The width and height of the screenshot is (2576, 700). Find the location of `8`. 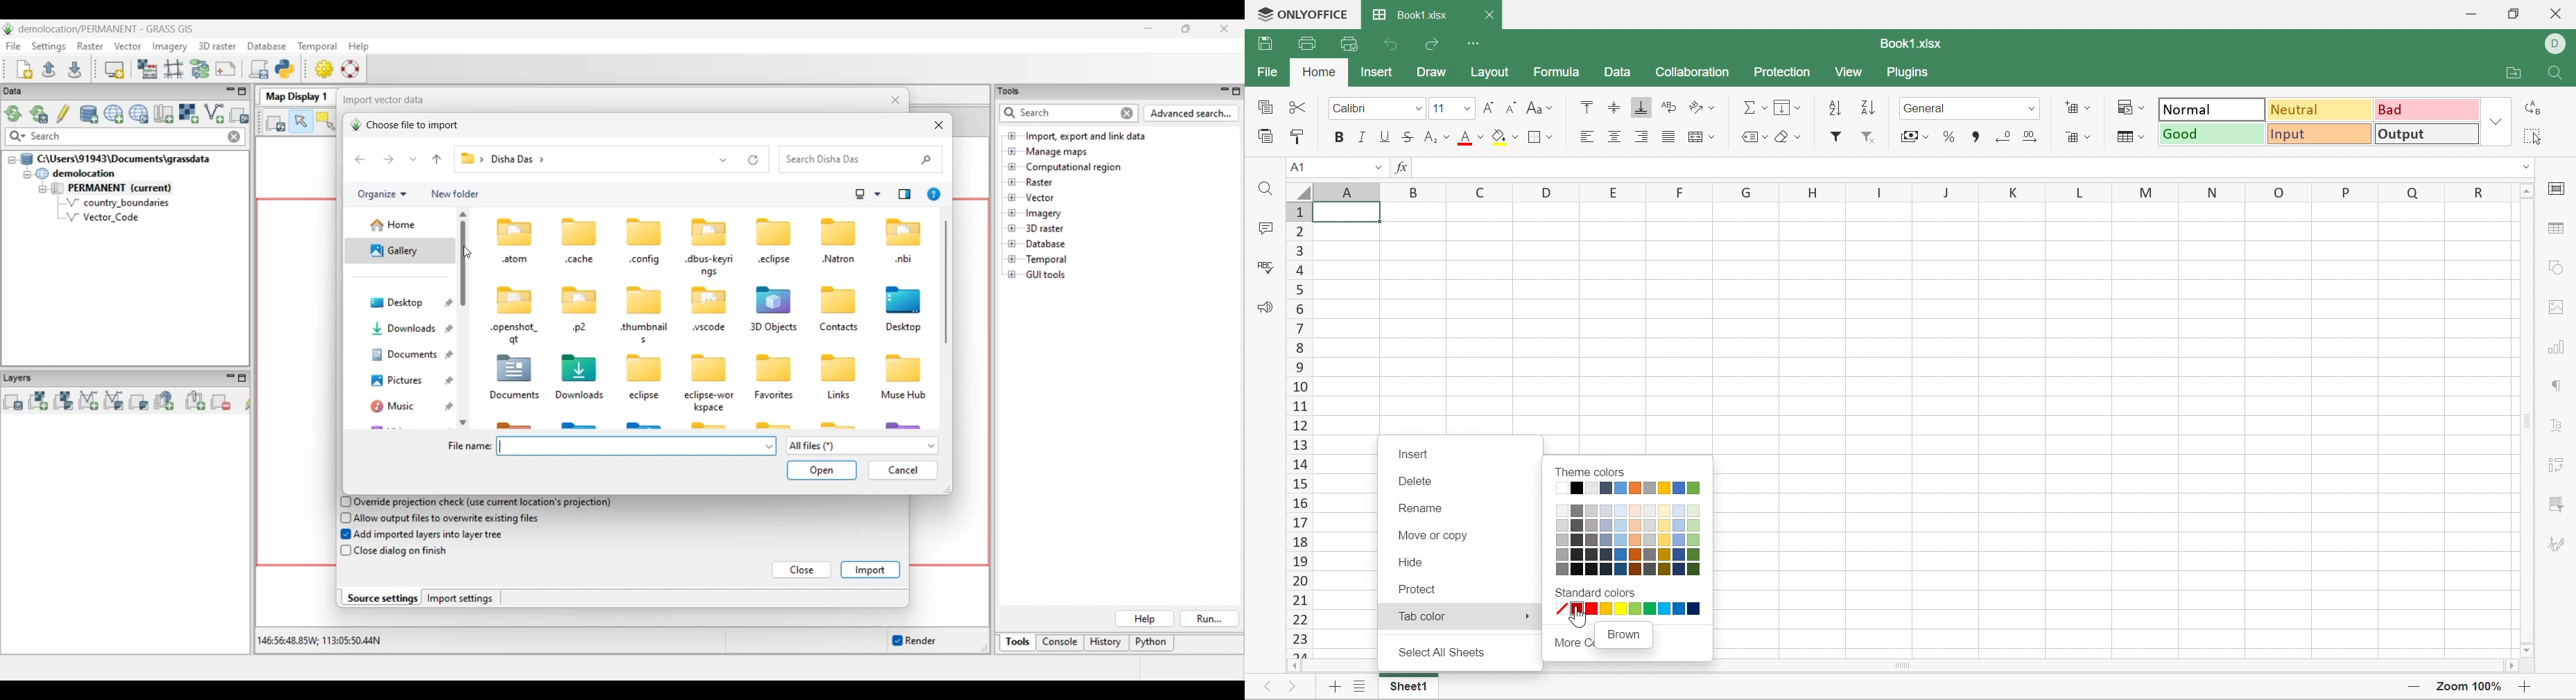

8 is located at coordinates (1306, 349).